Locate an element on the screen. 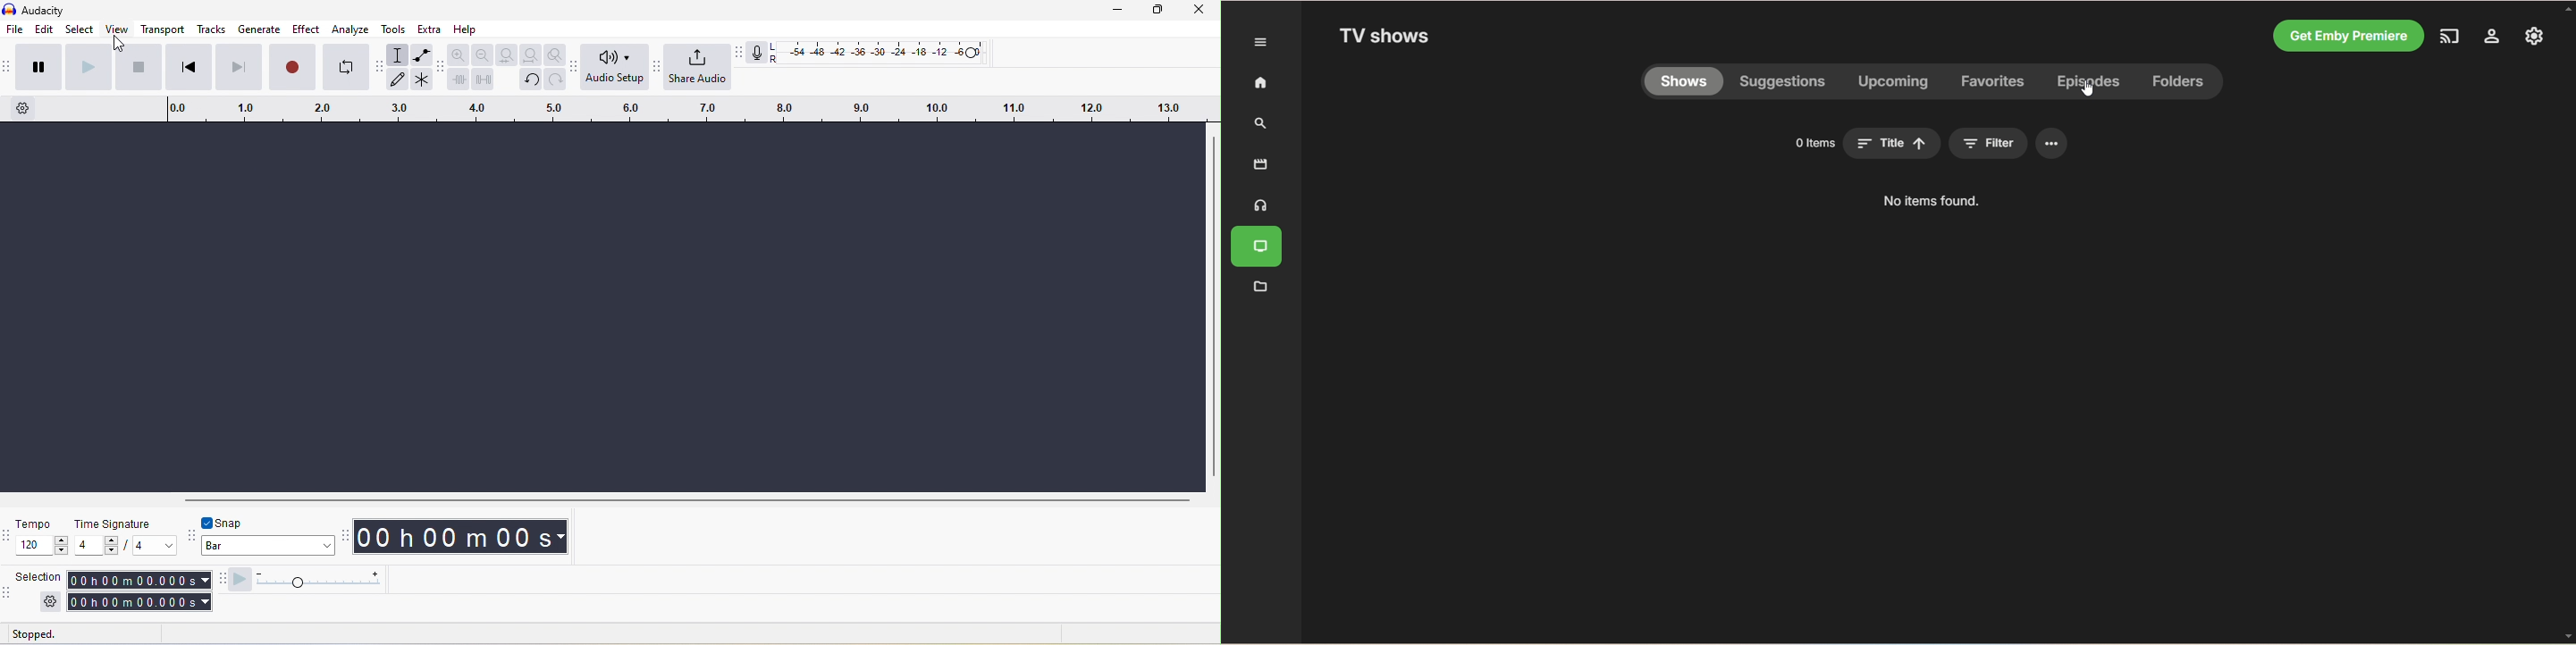 The width and height of the screenshot is (2576, 672). help is located at coordinates (466, 29).